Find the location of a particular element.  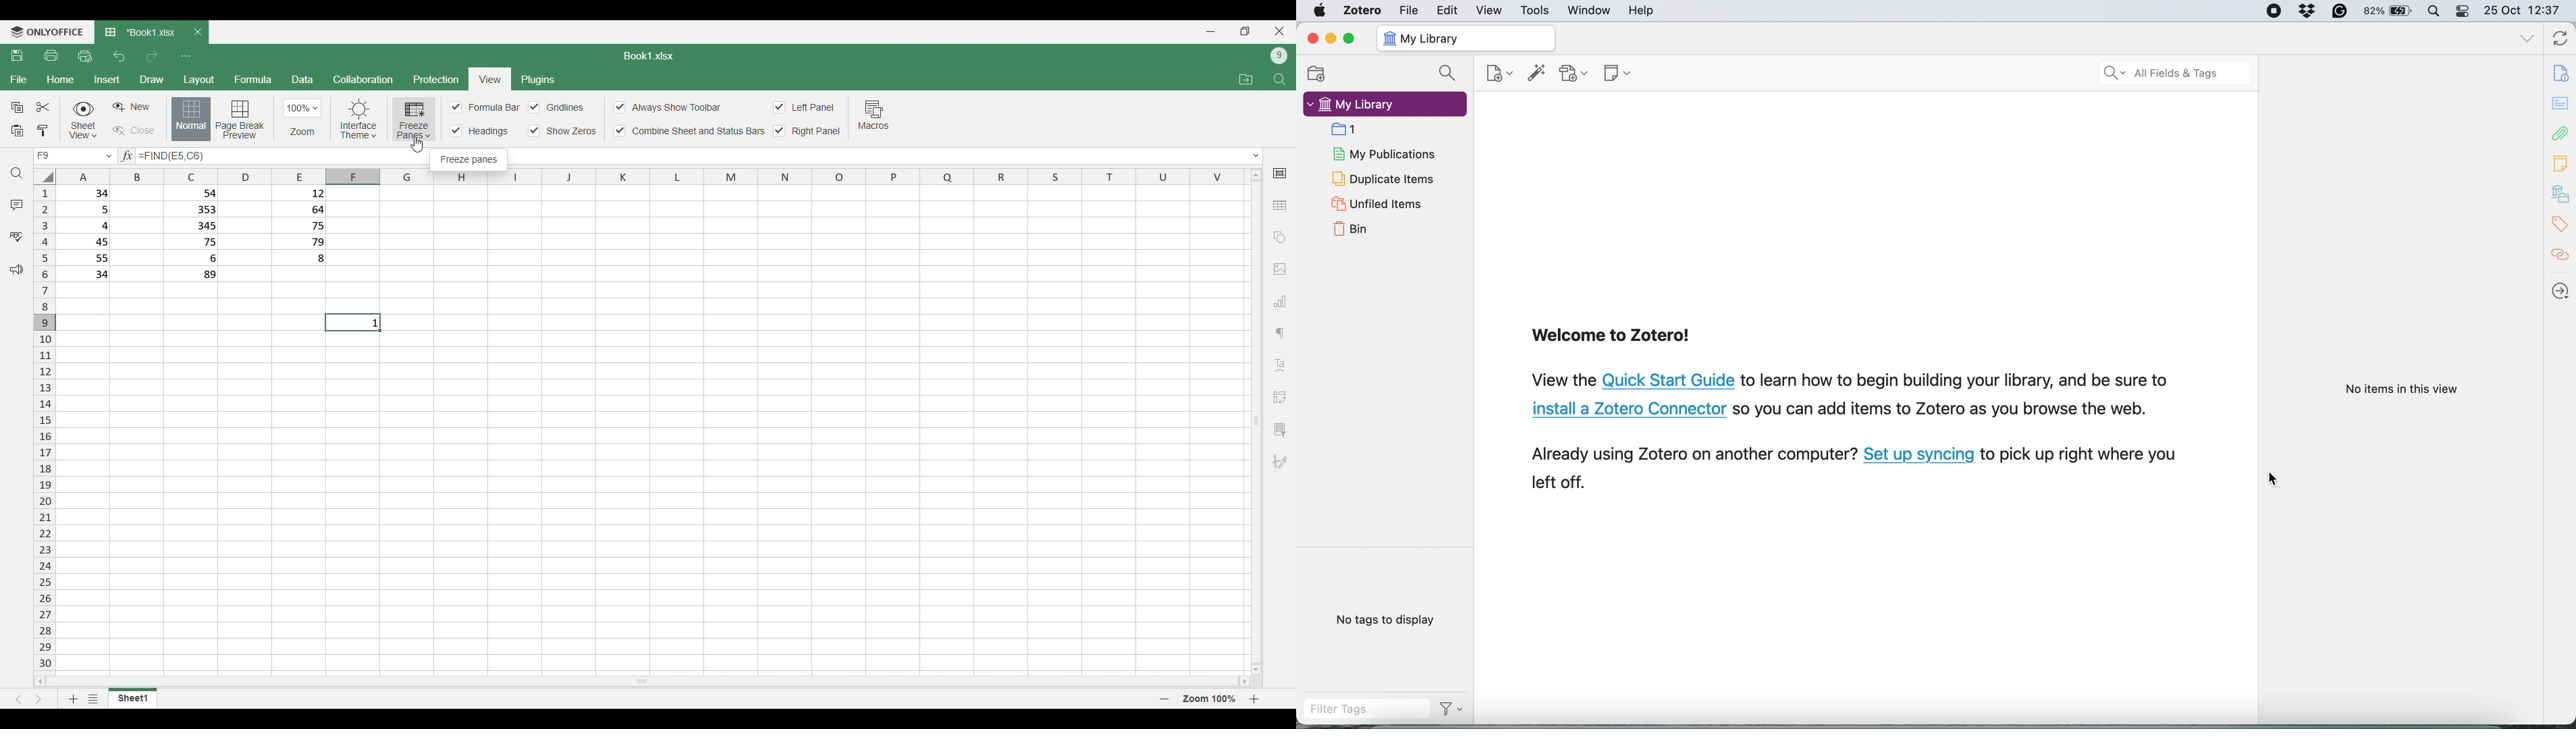

Toggles for each cell is located at coordinates (556, 107).